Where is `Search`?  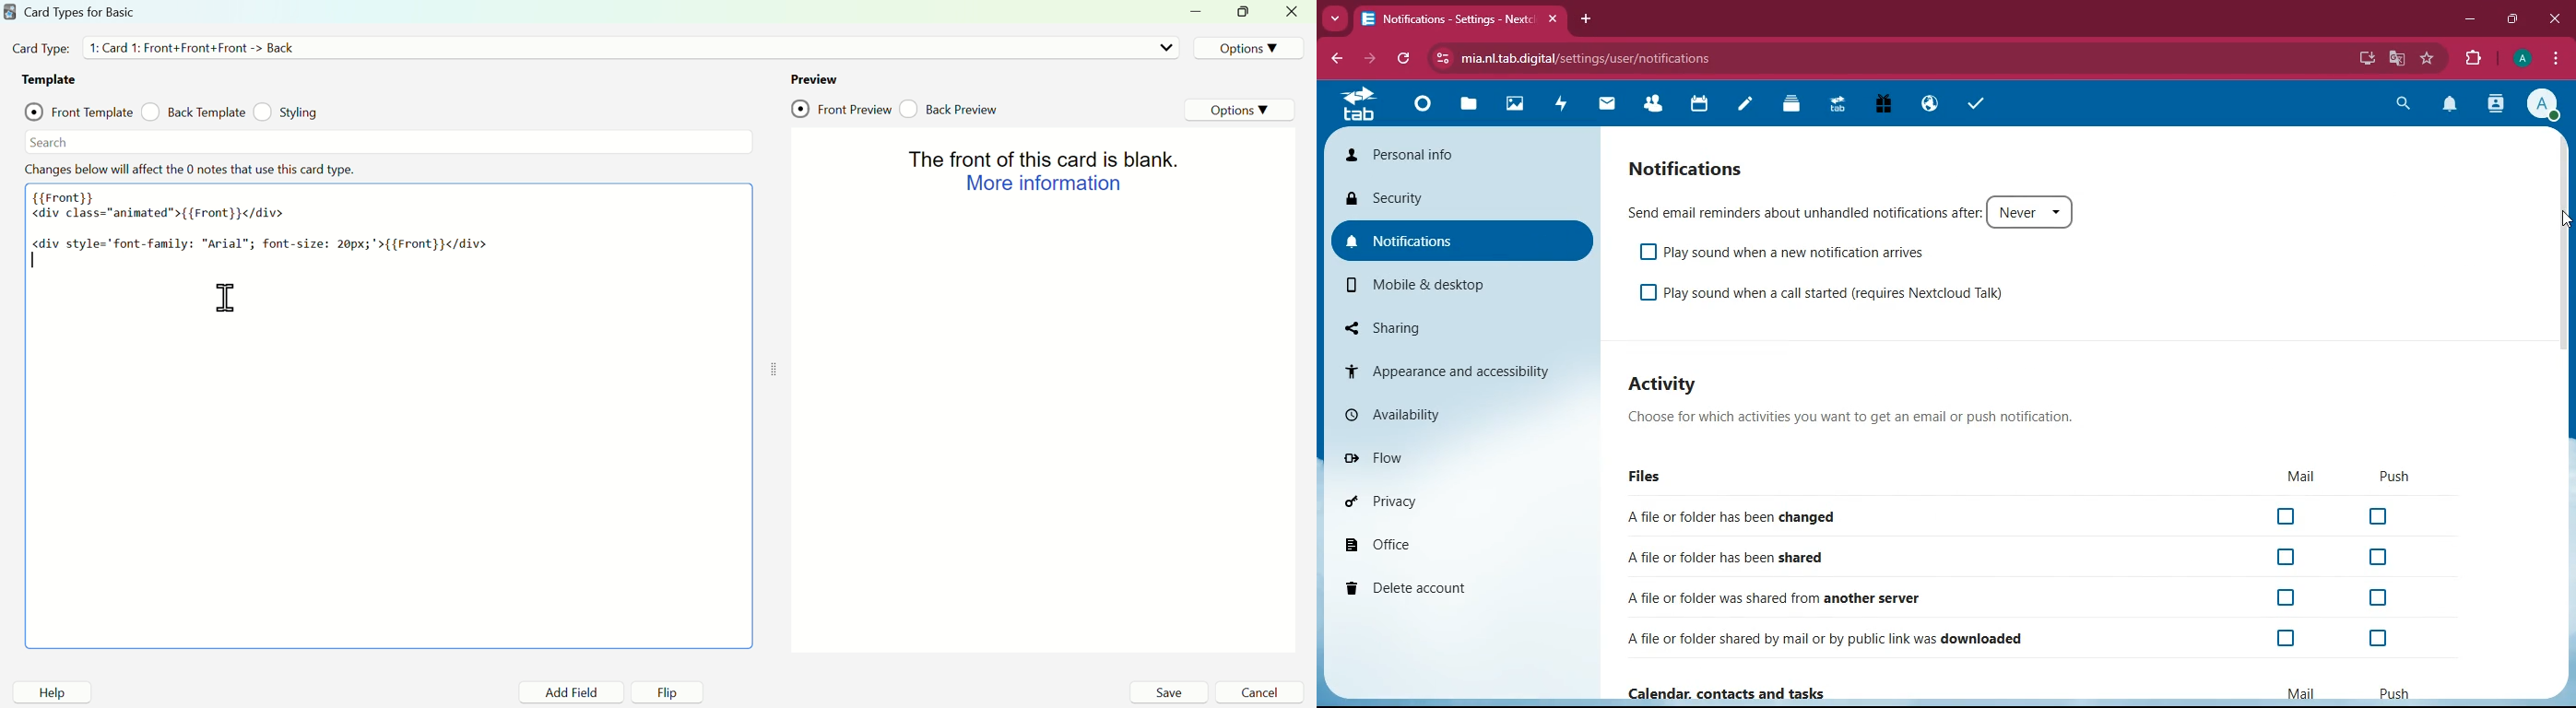 Search is located at coordinates (49, 142).